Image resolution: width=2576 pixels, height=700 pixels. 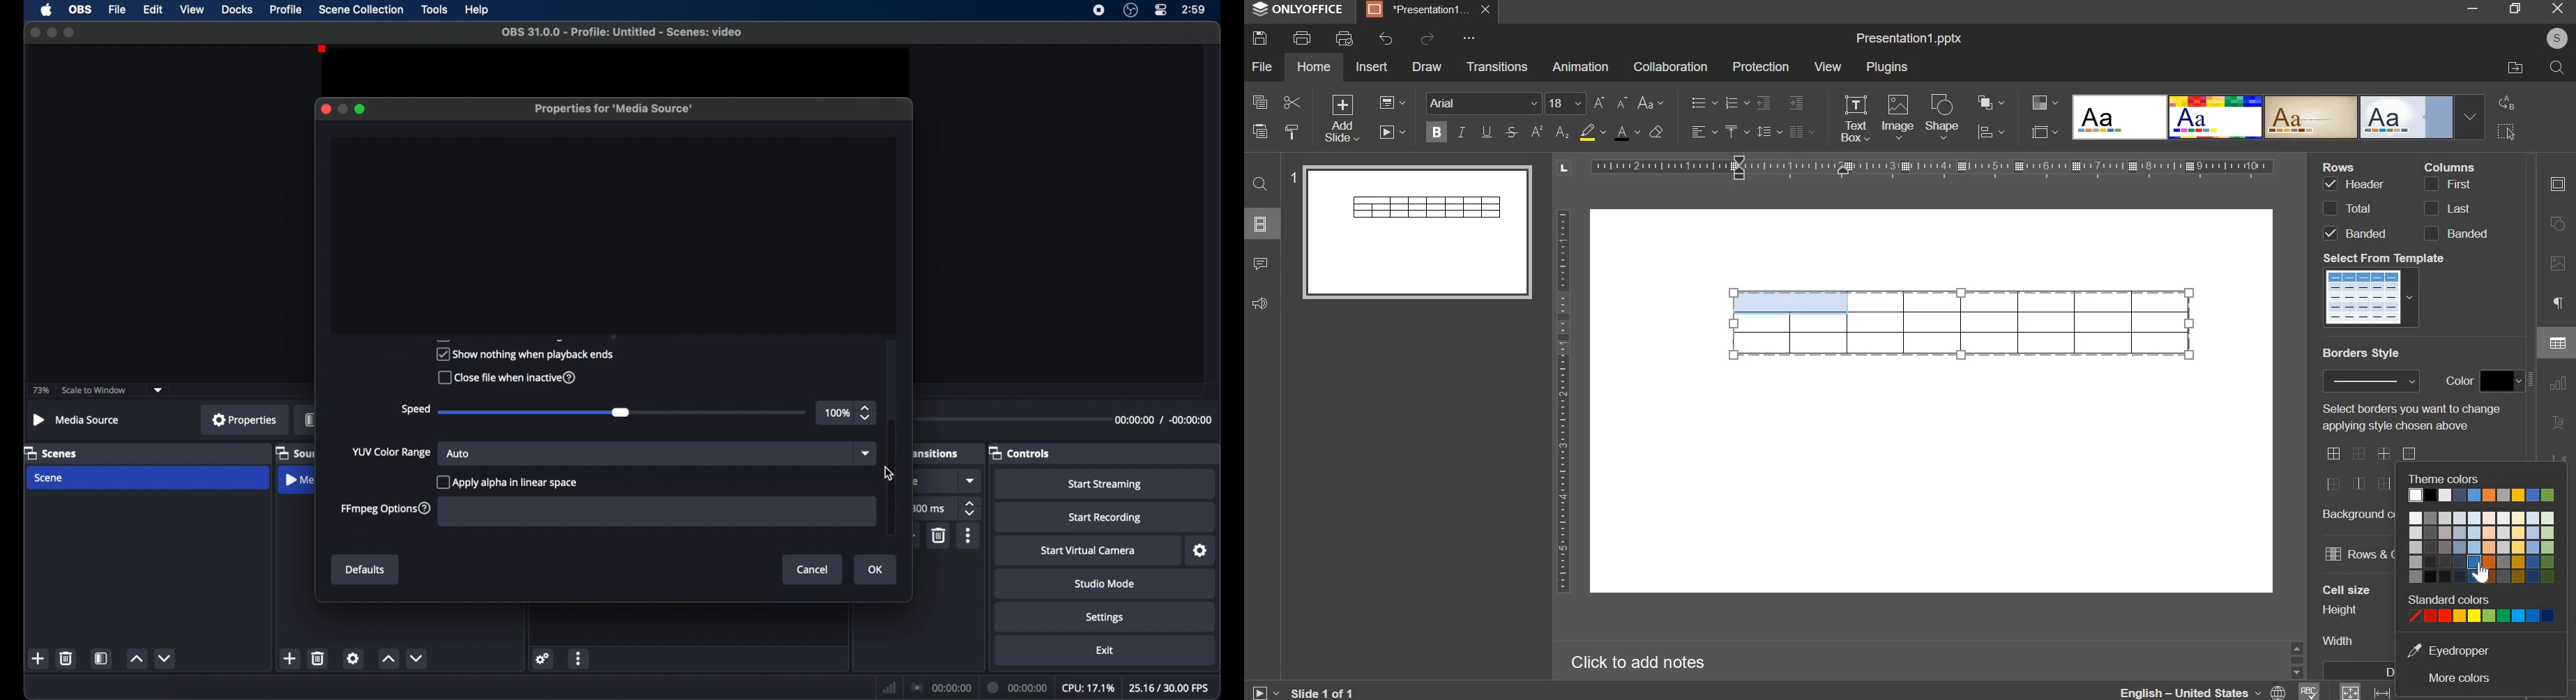 I want to click on columns, so click(x=2454, y=208).